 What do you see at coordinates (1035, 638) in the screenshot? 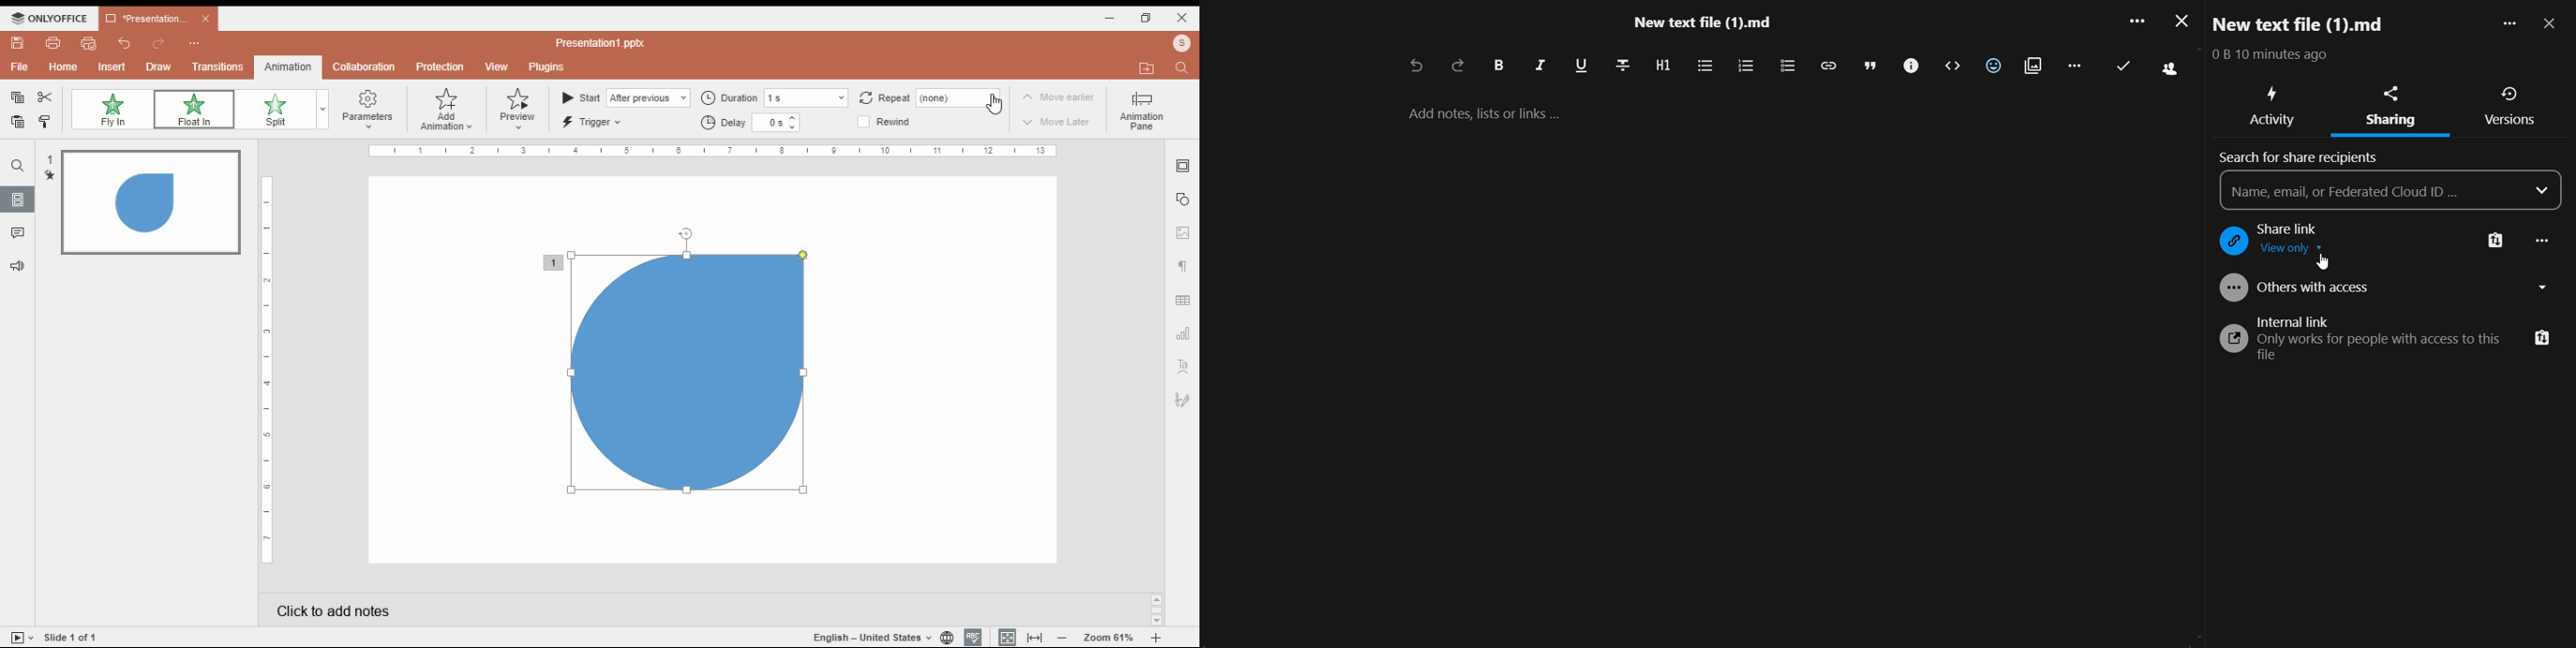
I see `fit to width` at bounding box center [1035, 638].